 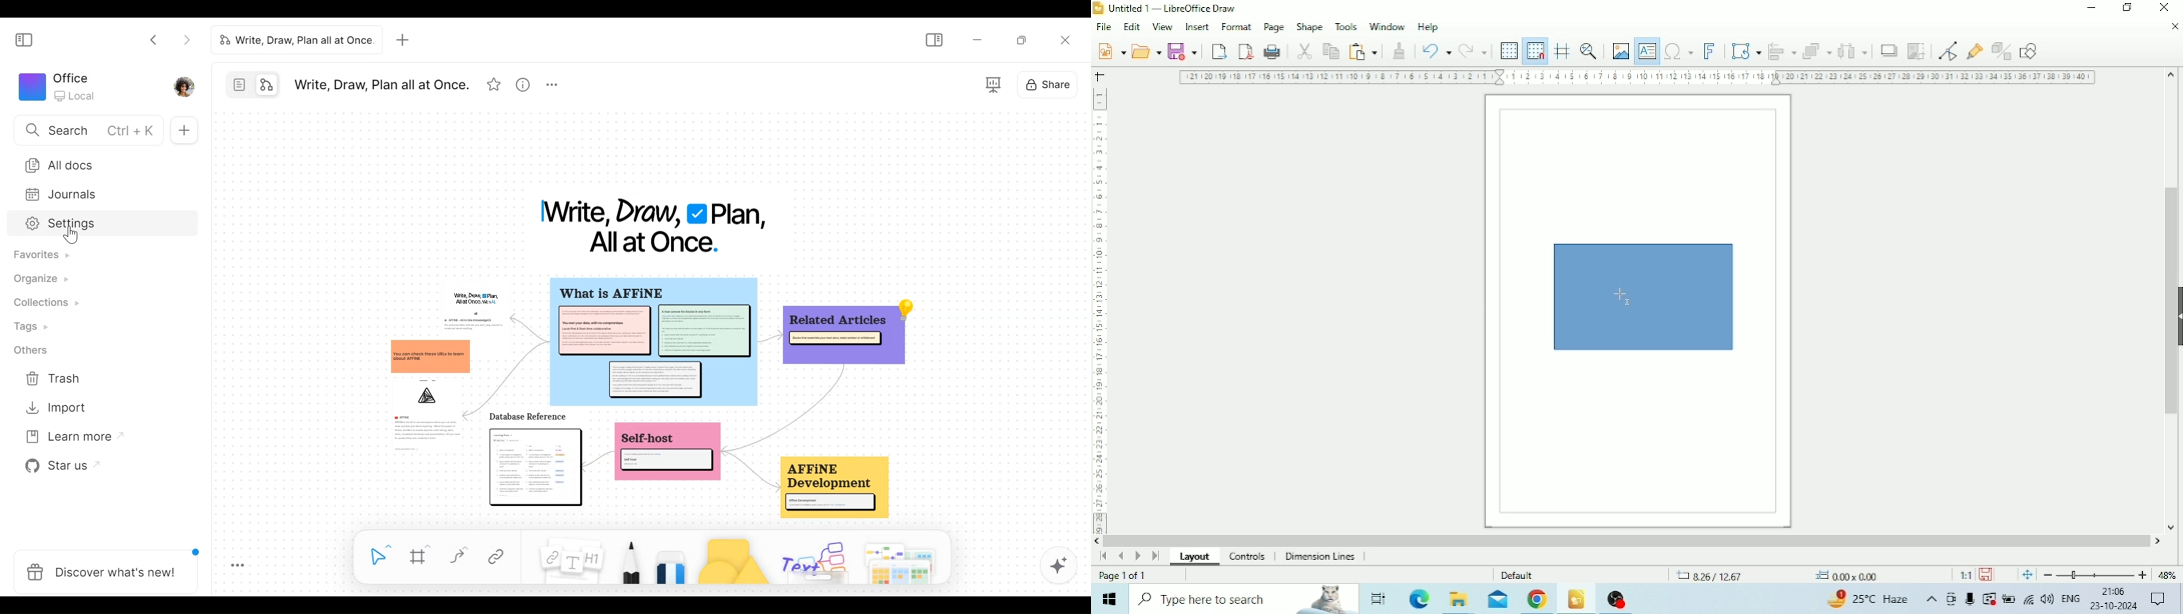 What do you see at coordinates (183, 40) in the screenshot?
I see `Click to go forward` at bounding box center [183, 40].